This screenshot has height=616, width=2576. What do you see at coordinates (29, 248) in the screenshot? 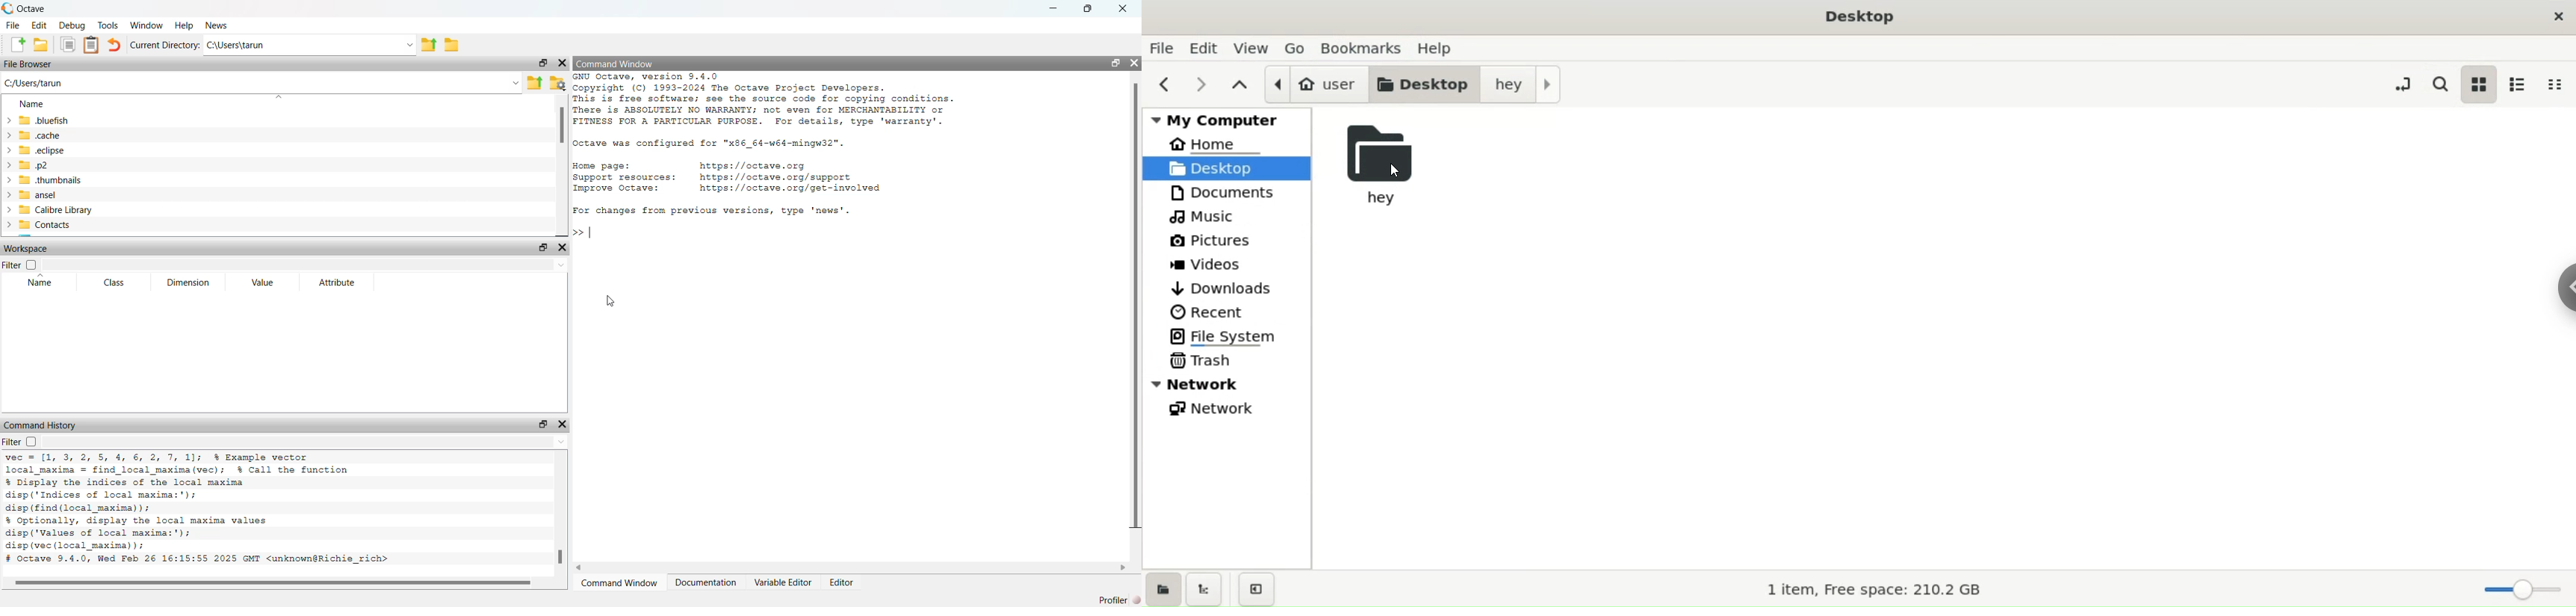
I see `Workspace` at bounding box center [29, 248].